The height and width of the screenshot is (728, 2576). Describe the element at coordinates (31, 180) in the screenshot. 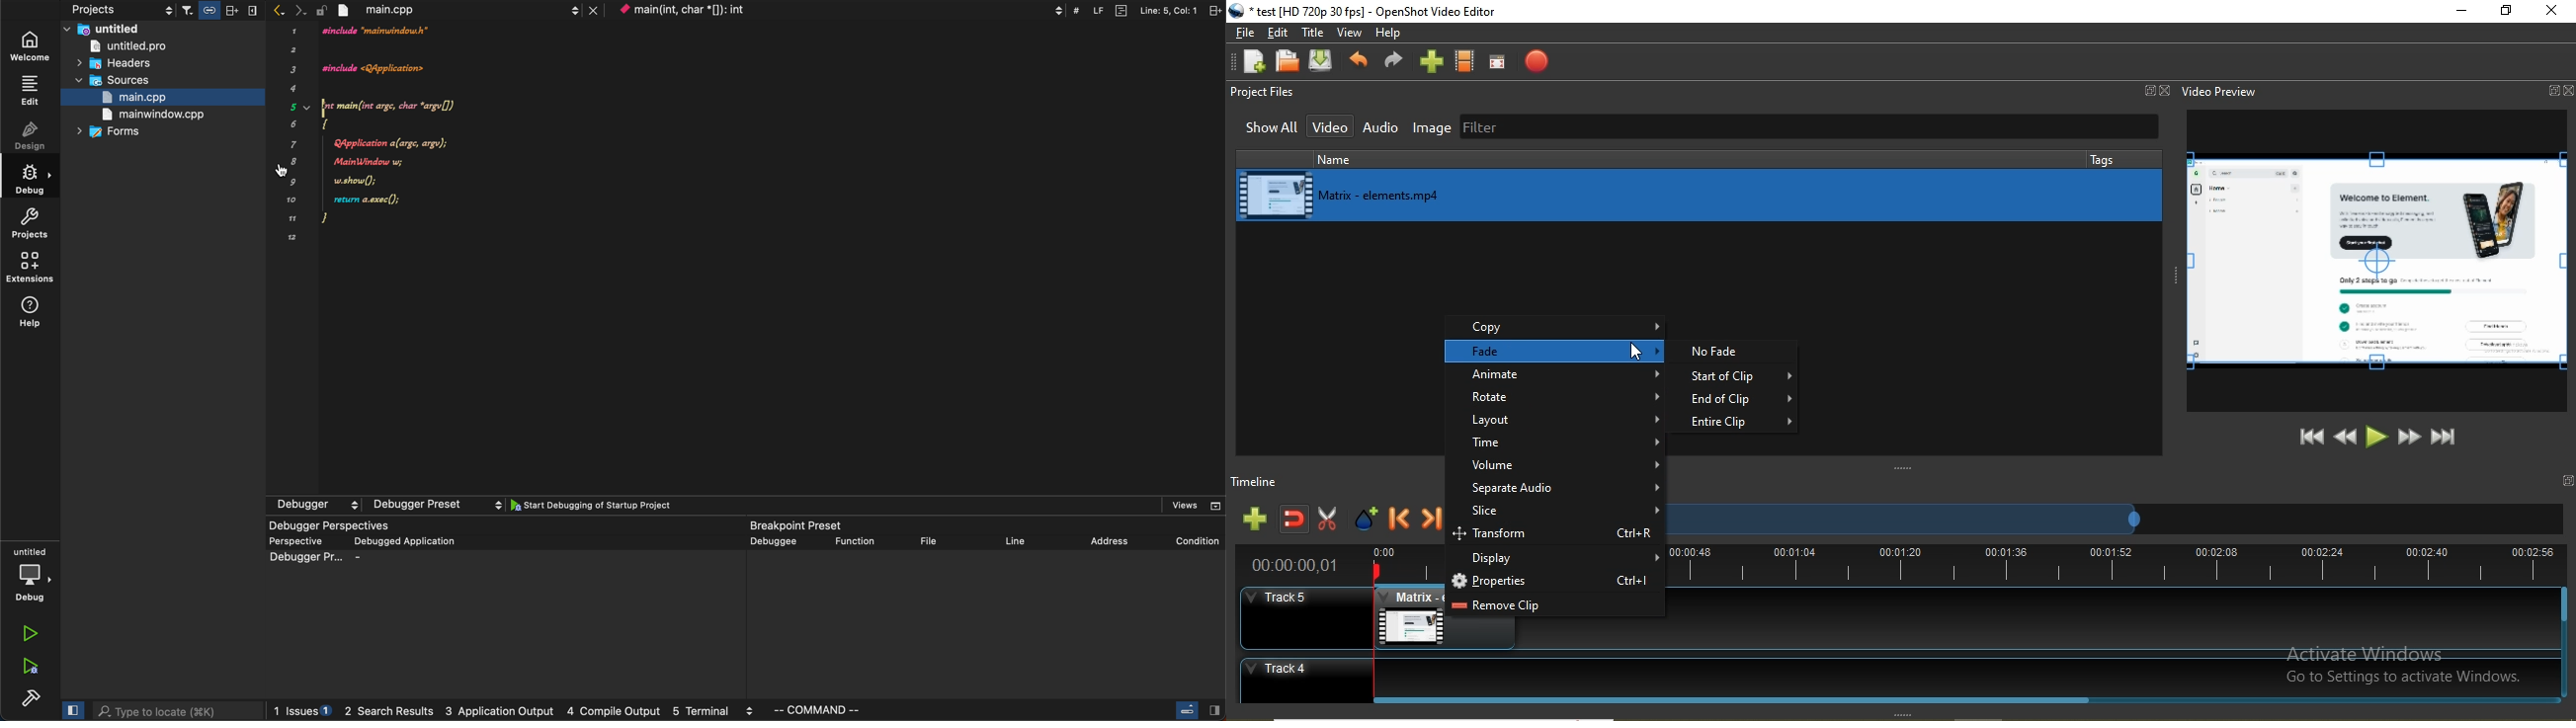

I see `debug` at that location.